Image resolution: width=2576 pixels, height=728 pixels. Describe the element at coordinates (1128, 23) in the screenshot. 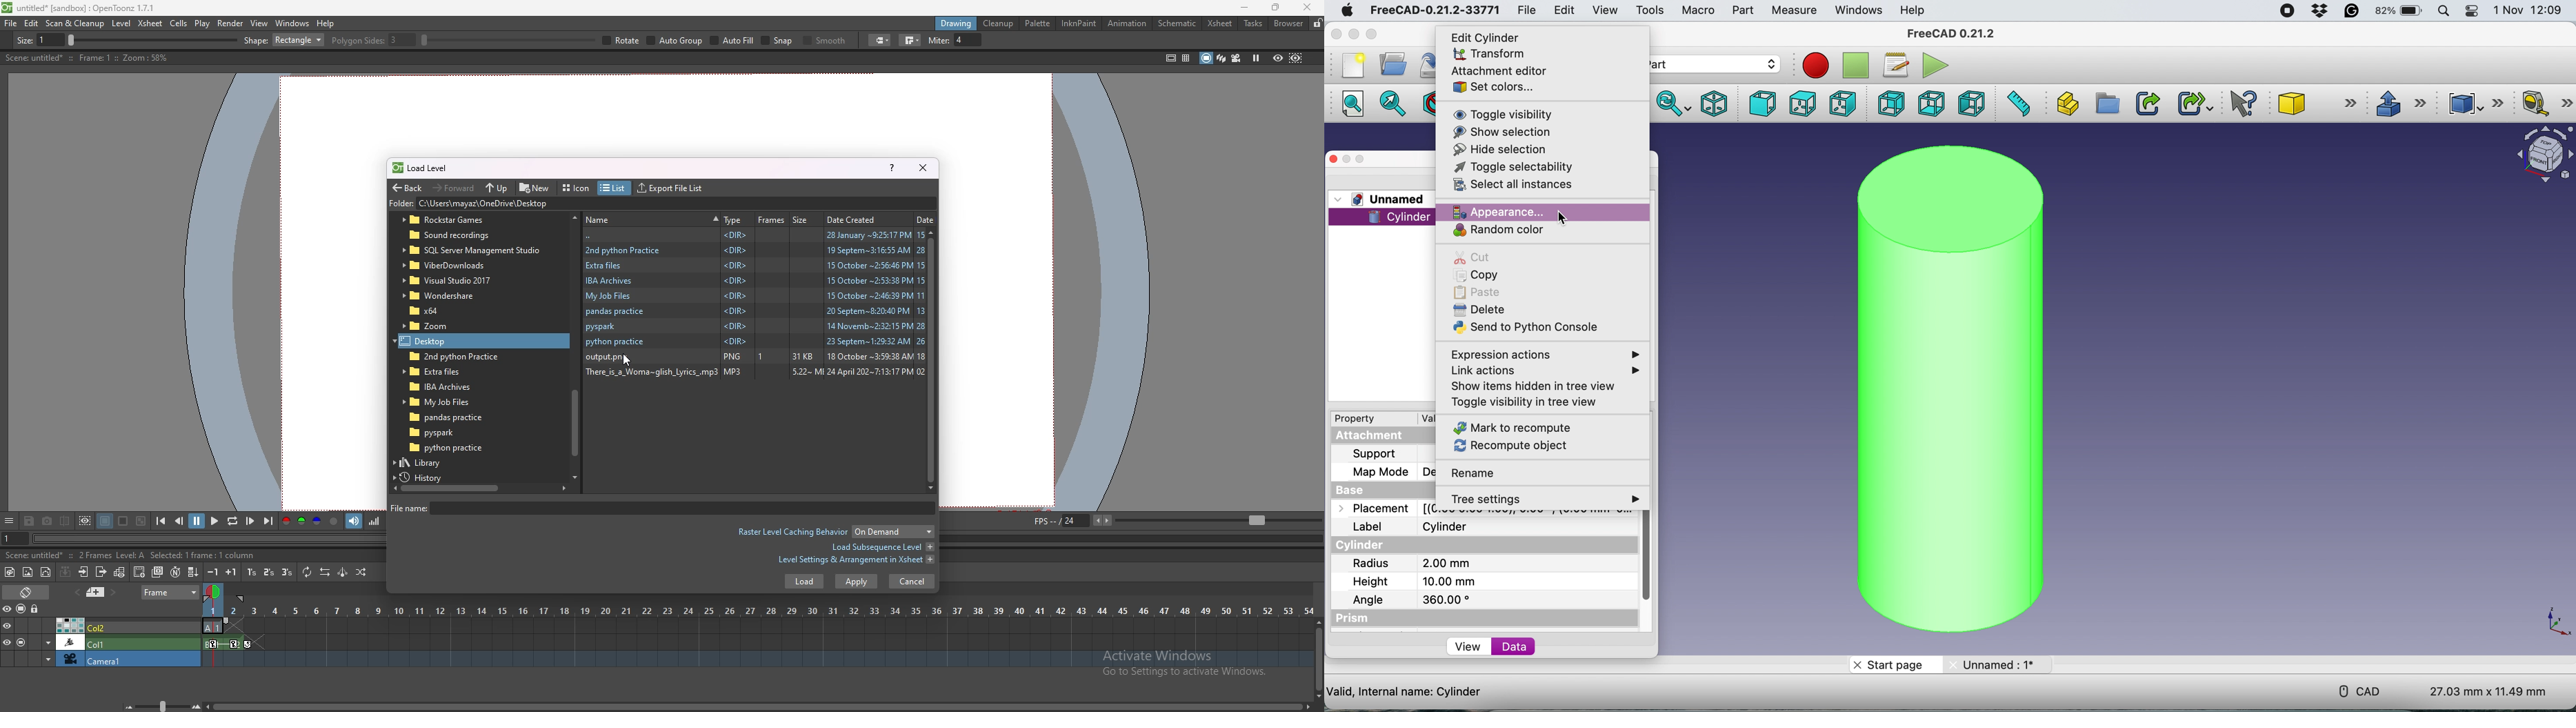

I see `animation` at that location.